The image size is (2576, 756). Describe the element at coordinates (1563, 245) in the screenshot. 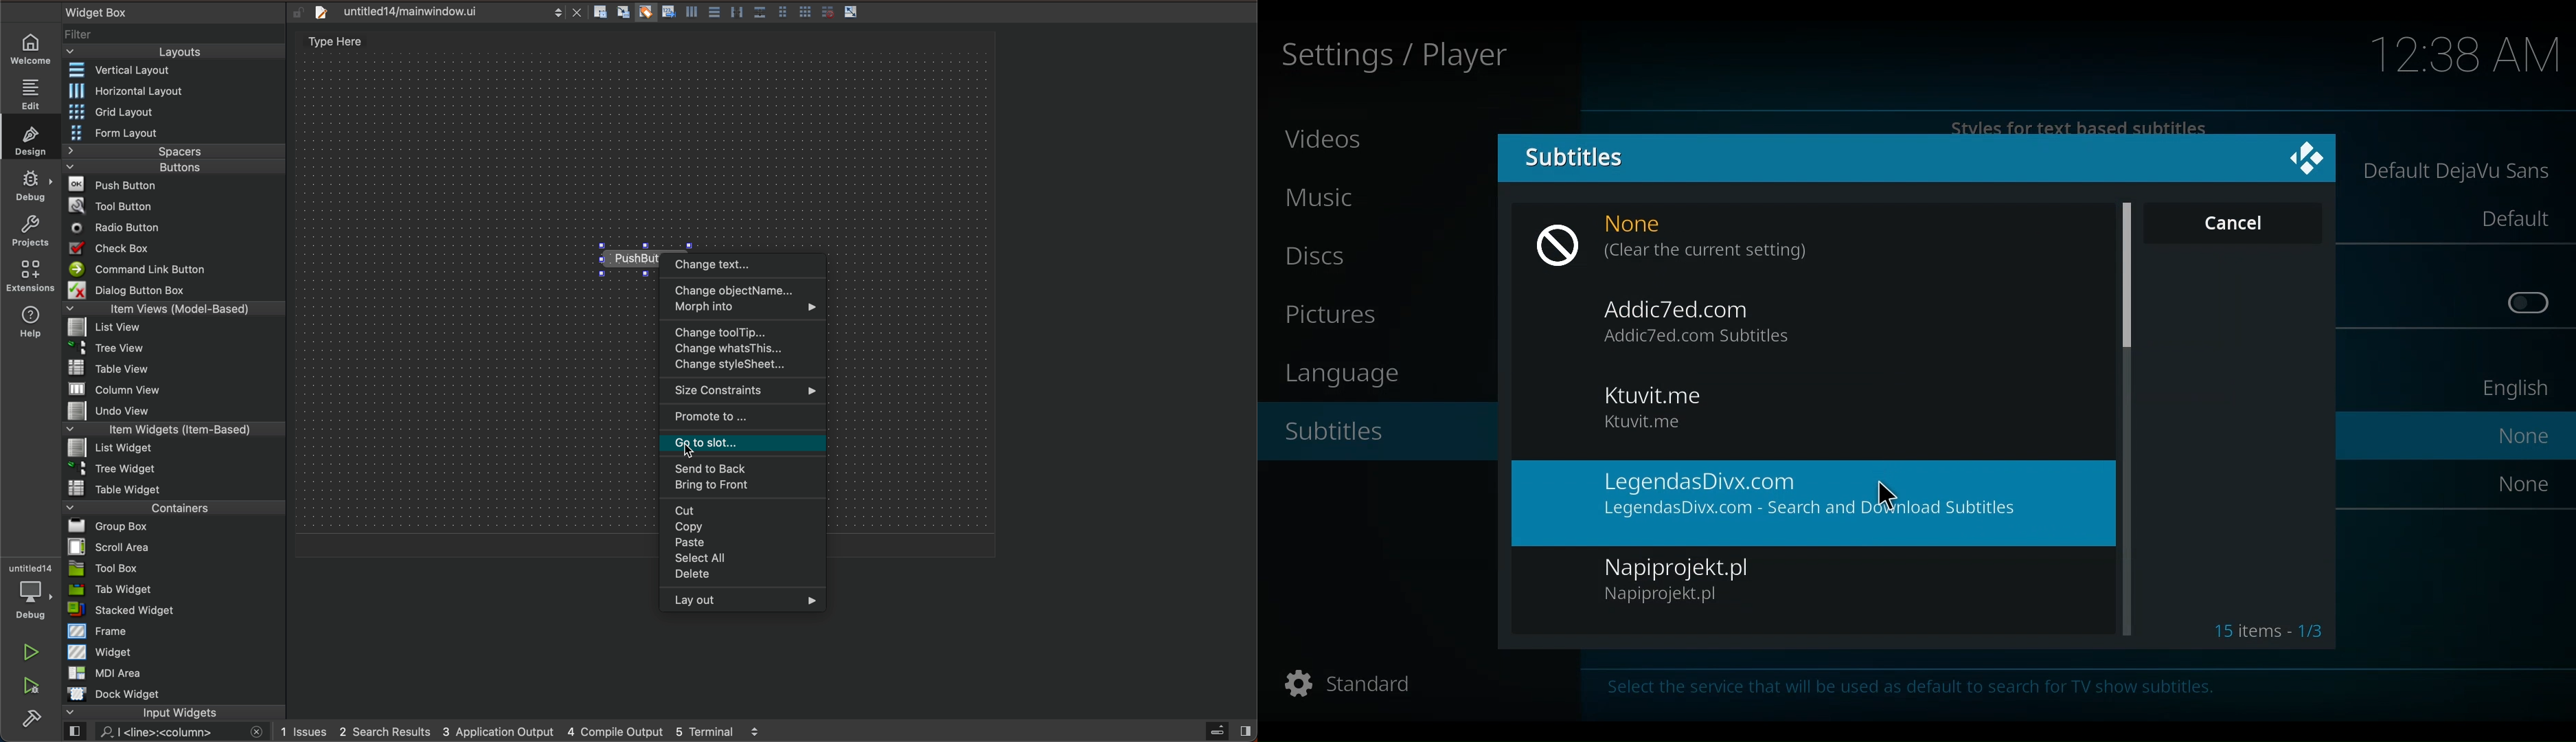

I see `Block` at that location.